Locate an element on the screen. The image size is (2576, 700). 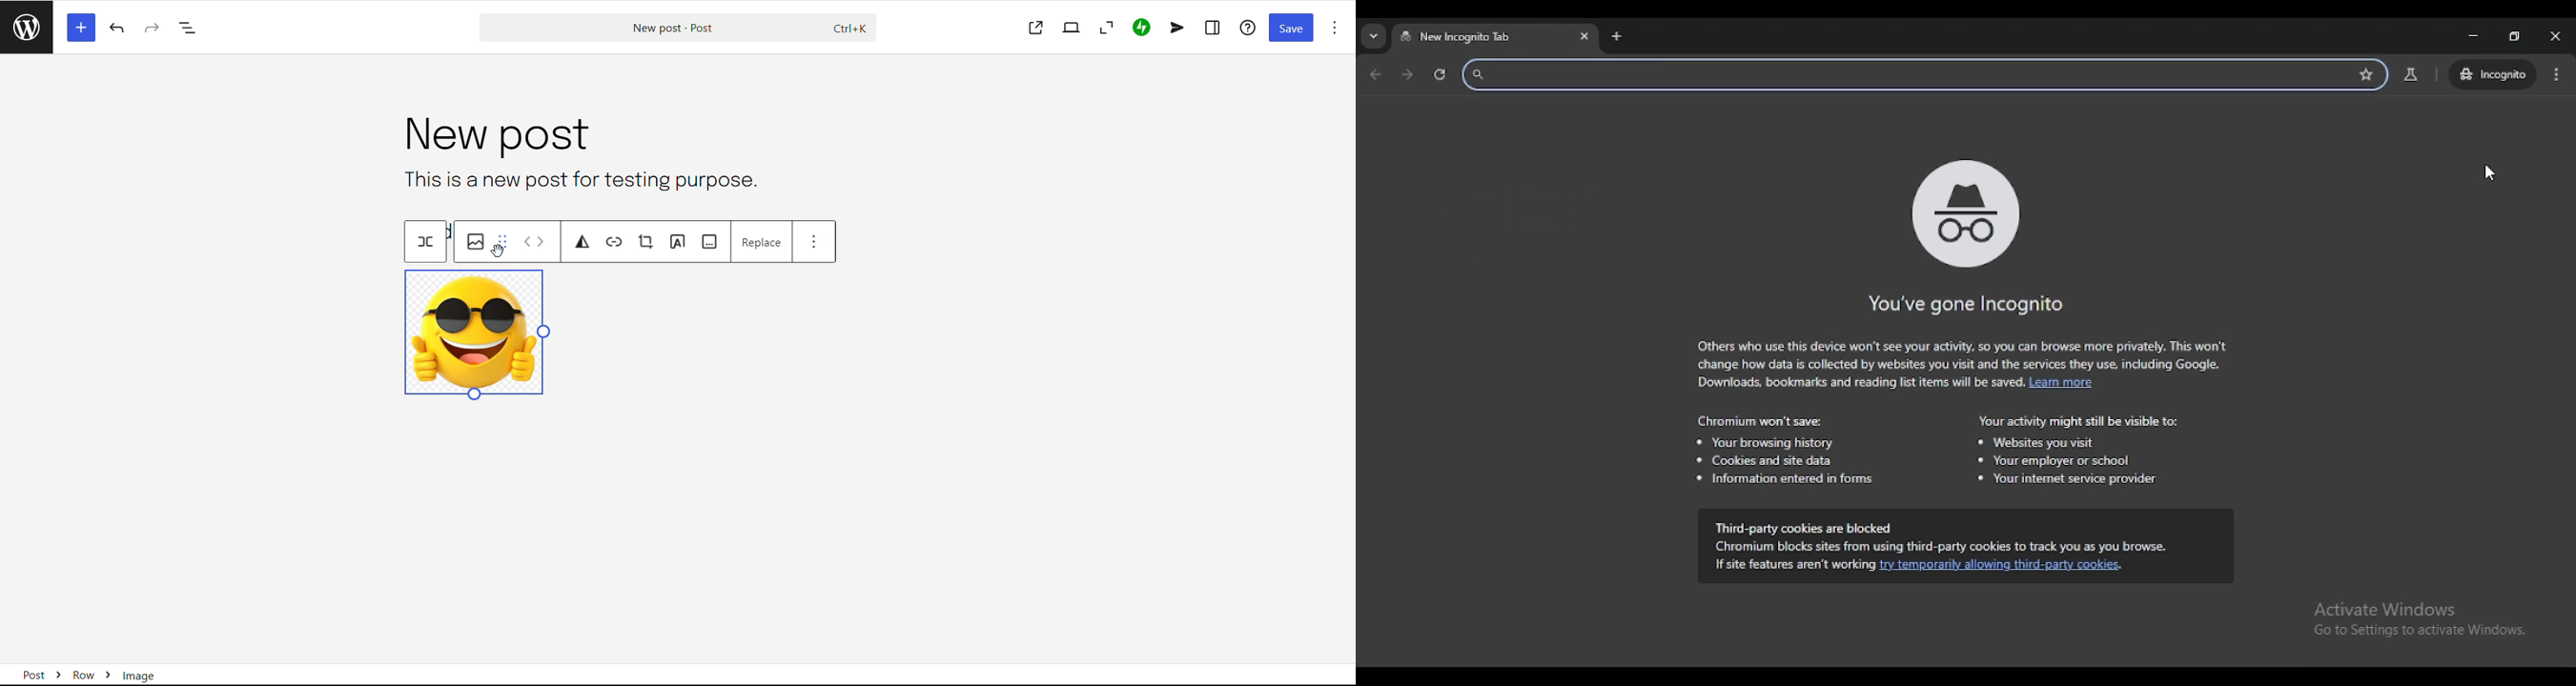
new tabs is located at coordinates (1616, 36).